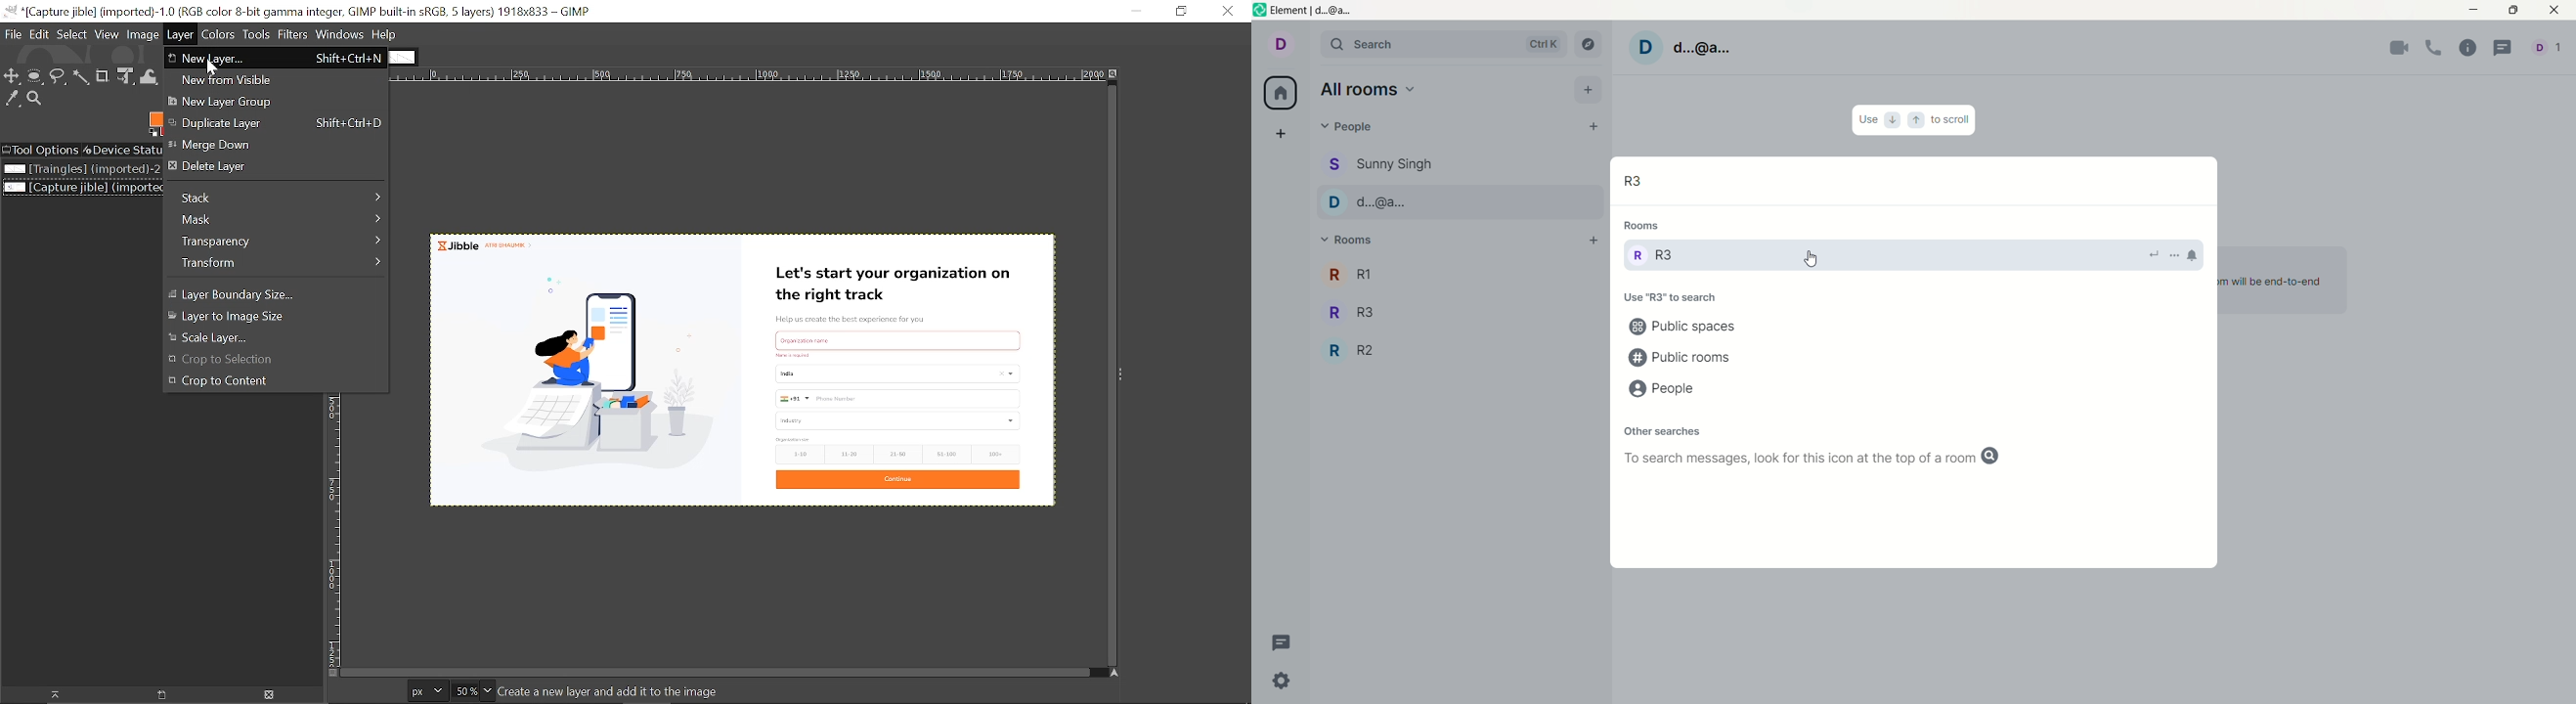  Describe the element at coordinates (2153, 252) in the screenshot. I see `to room` at that location.